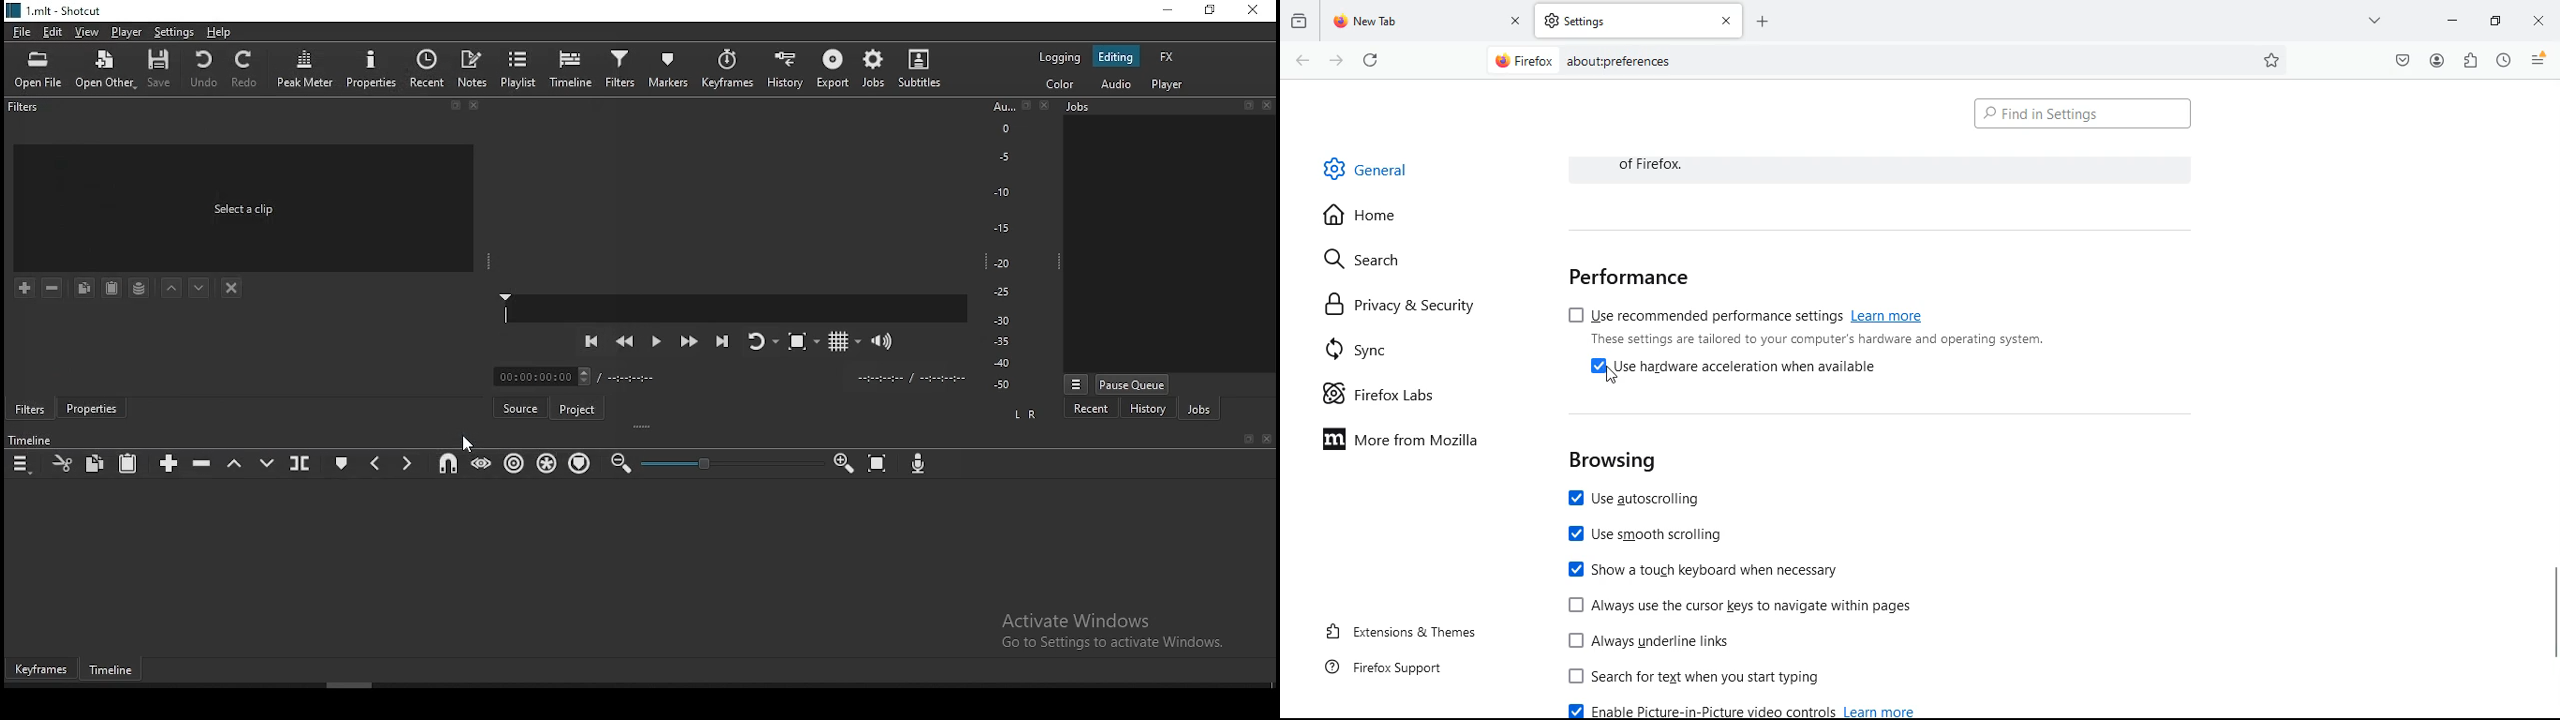 Image resolution: width=2576 pixels, height=728 pixels. What do you see at coordinates (1269, 104) in the screenshot?
I see `close` at bounding box center [1269, 104].